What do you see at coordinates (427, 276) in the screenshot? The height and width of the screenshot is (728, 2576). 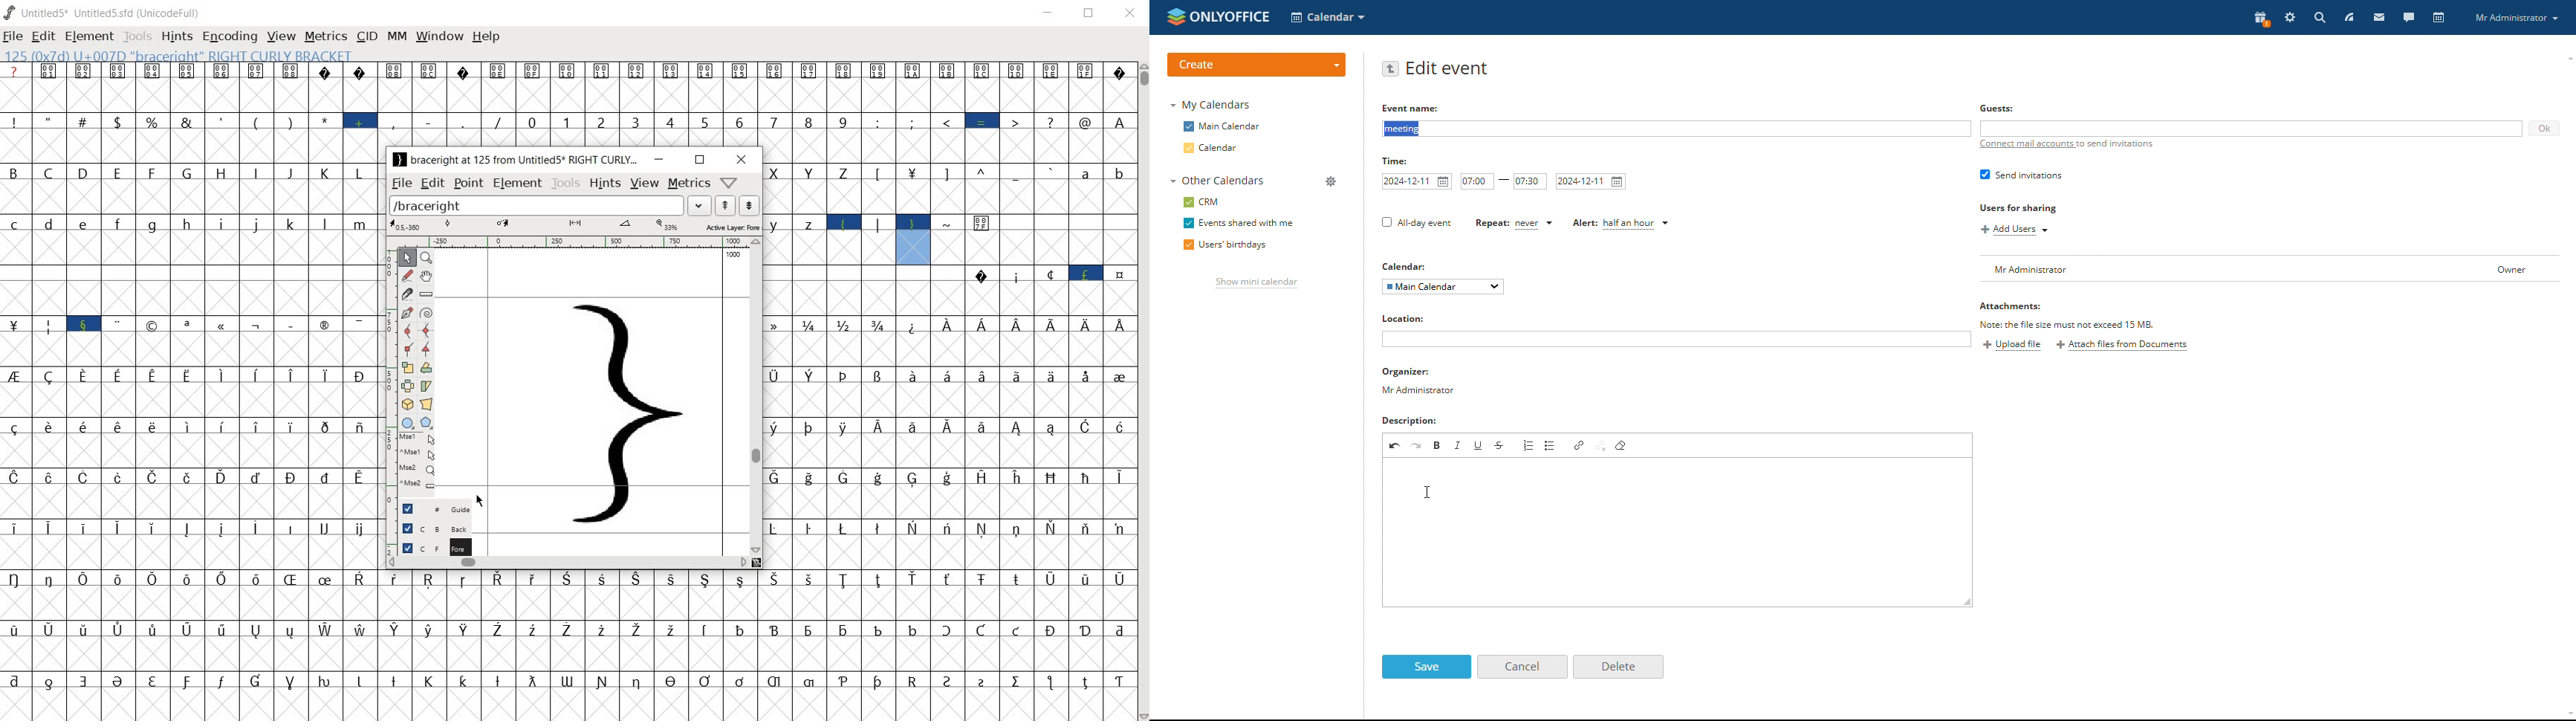 I see `scroll by hand` at bounding box center [427, 276].